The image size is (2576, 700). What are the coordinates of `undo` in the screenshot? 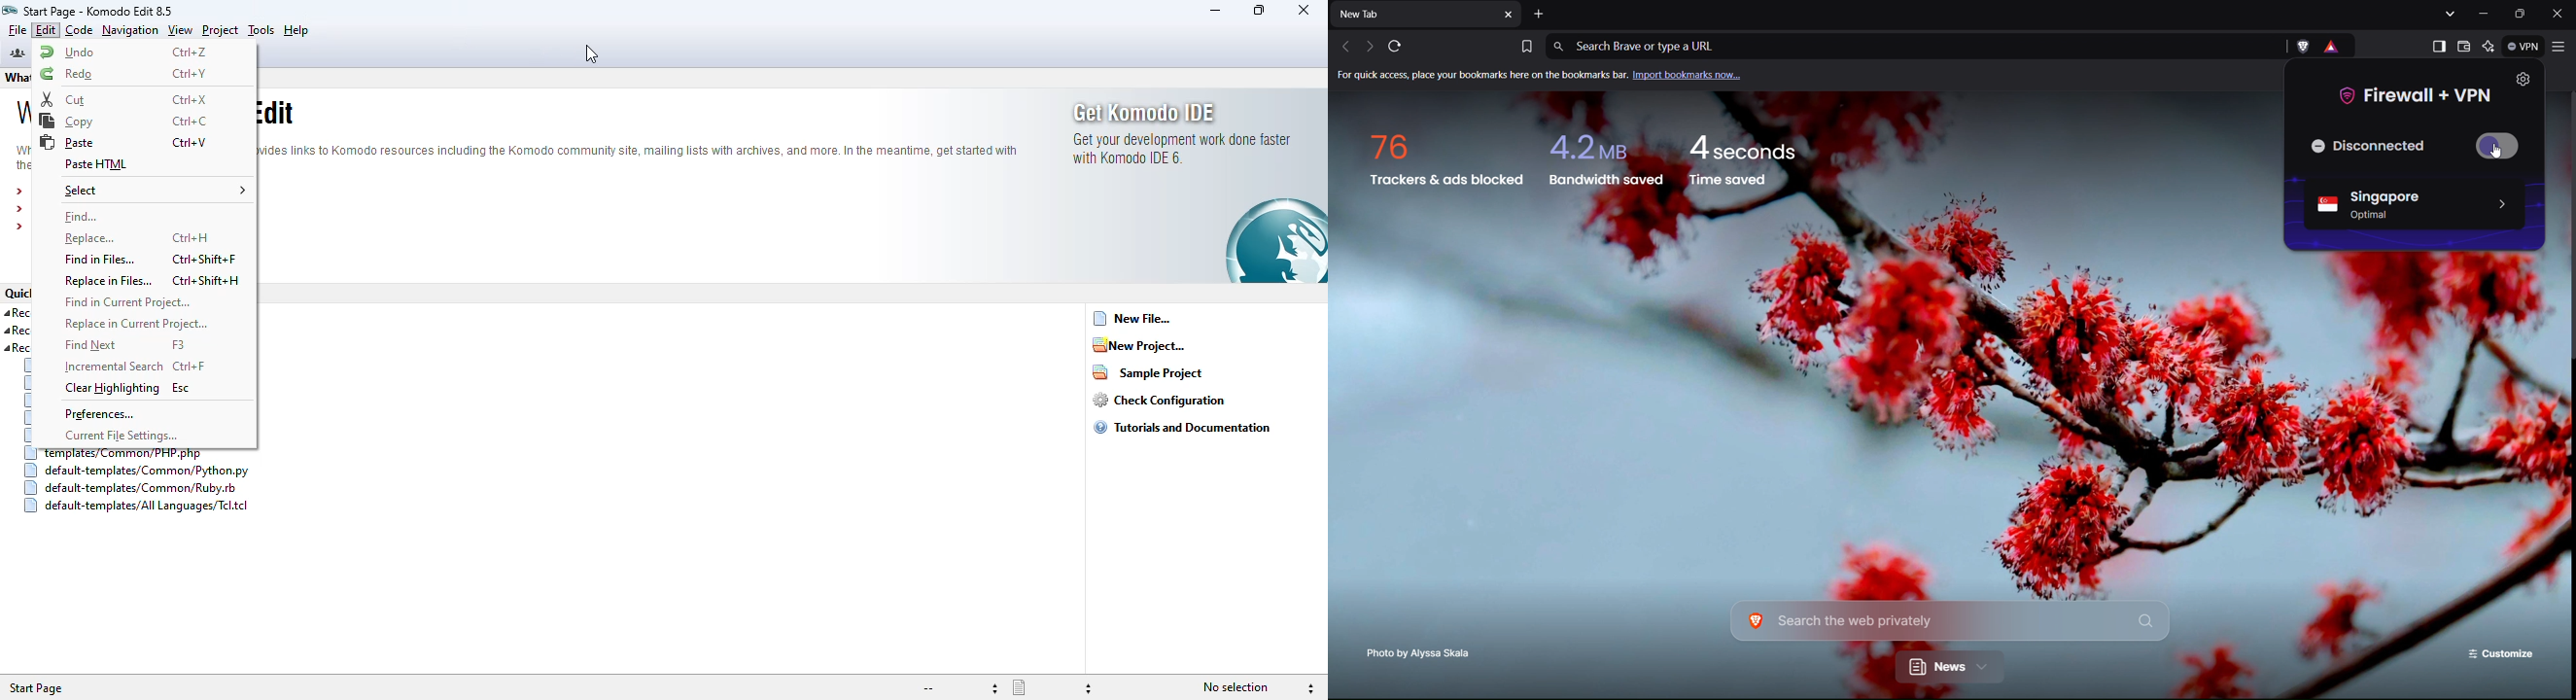 It's located at (67, 51).